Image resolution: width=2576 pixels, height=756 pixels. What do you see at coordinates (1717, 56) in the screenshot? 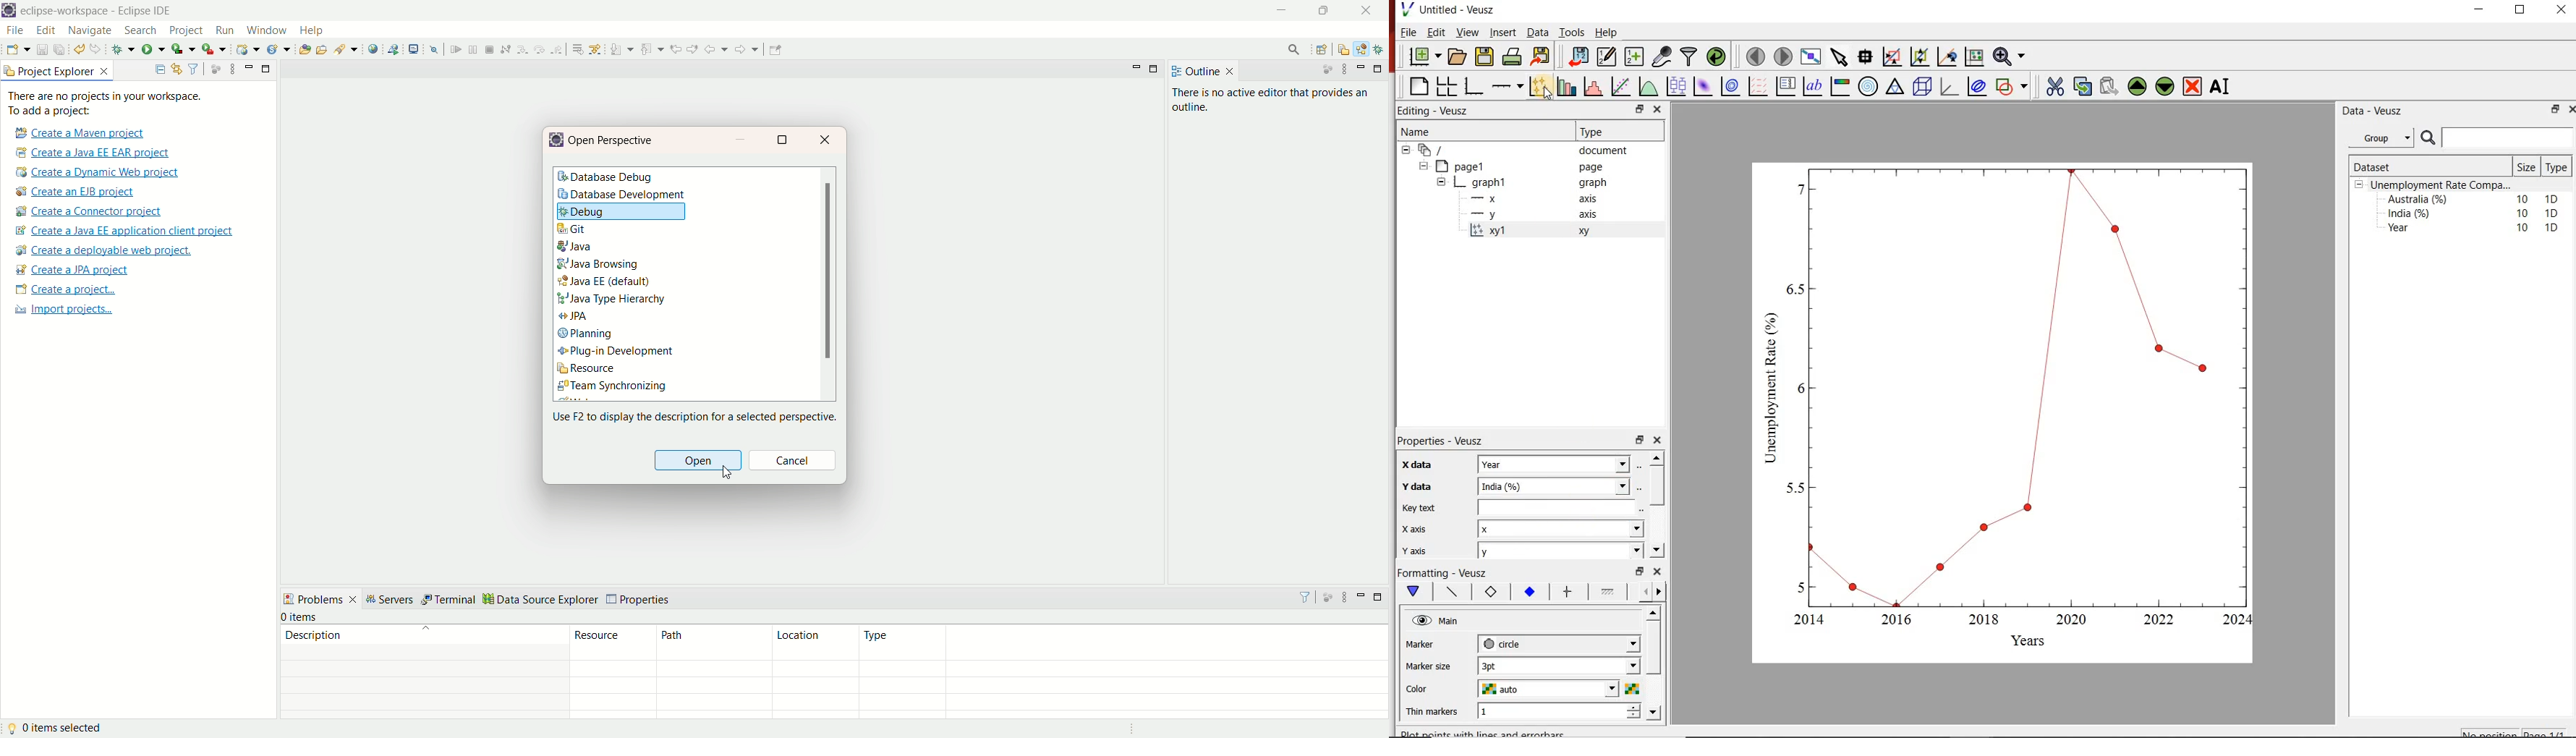
I see `reload datasets` at bounding box center [1717, 56].